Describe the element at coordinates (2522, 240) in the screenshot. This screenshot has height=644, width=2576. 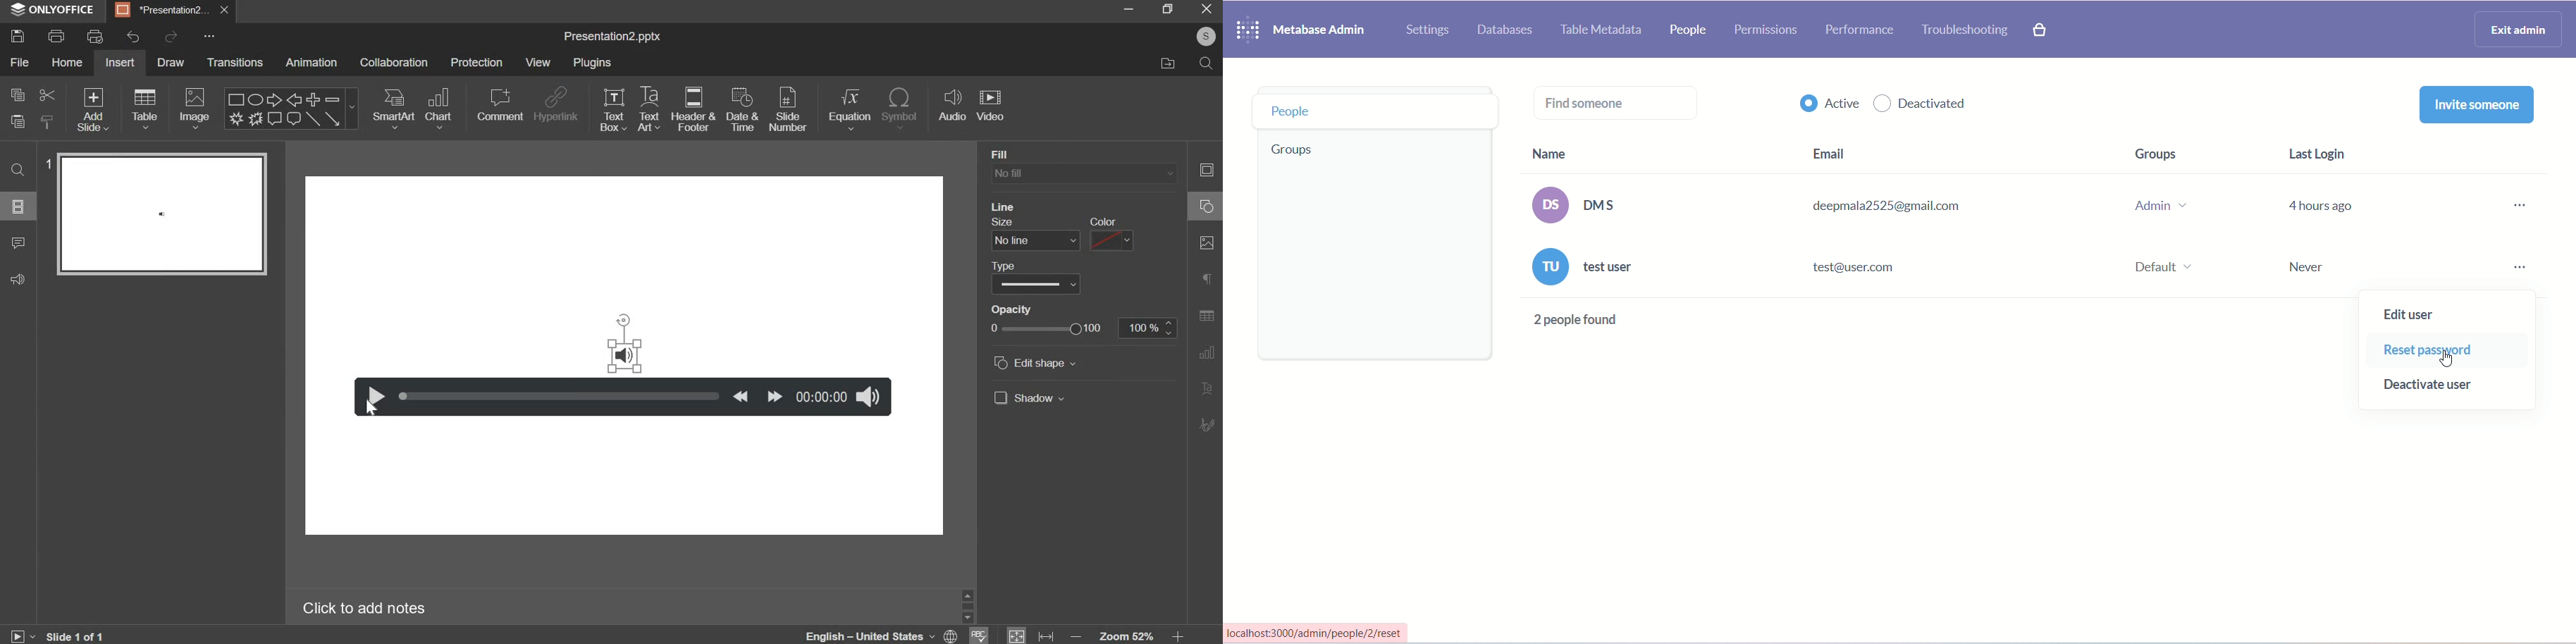
I see `more` at that location.